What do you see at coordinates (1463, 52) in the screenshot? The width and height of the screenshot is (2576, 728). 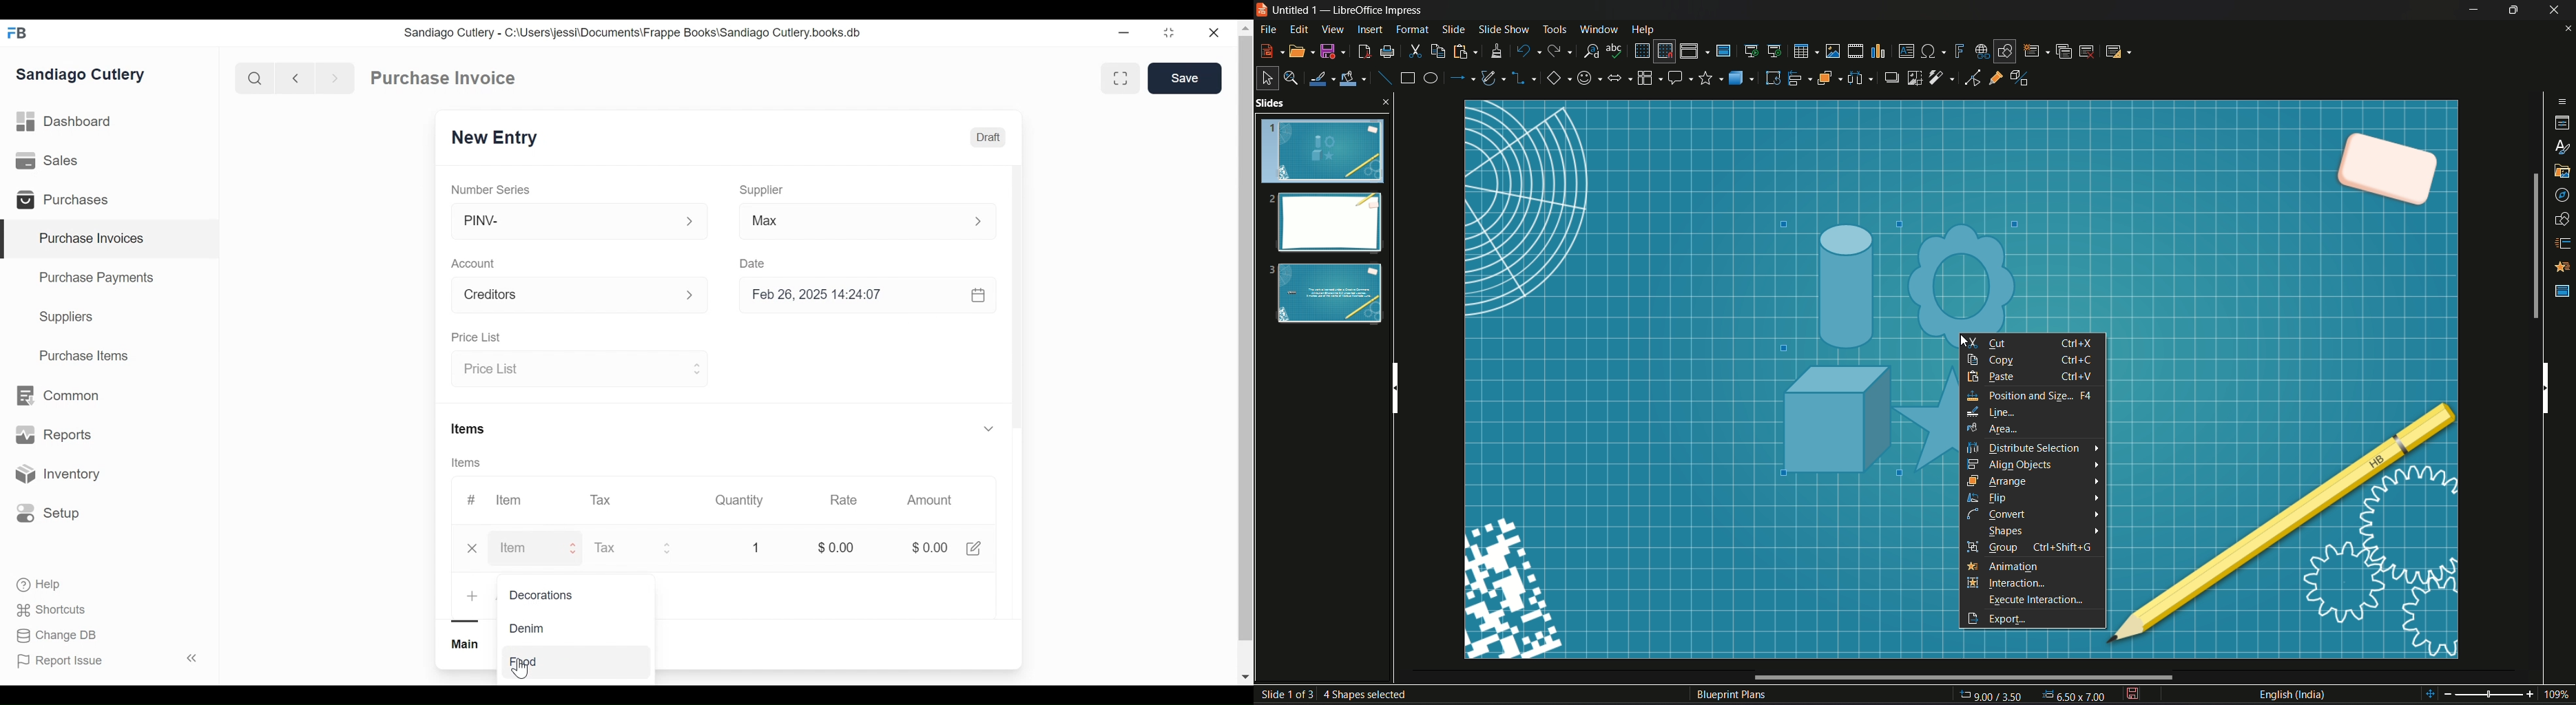 I see `paste` at bounding box center [1463, 52].